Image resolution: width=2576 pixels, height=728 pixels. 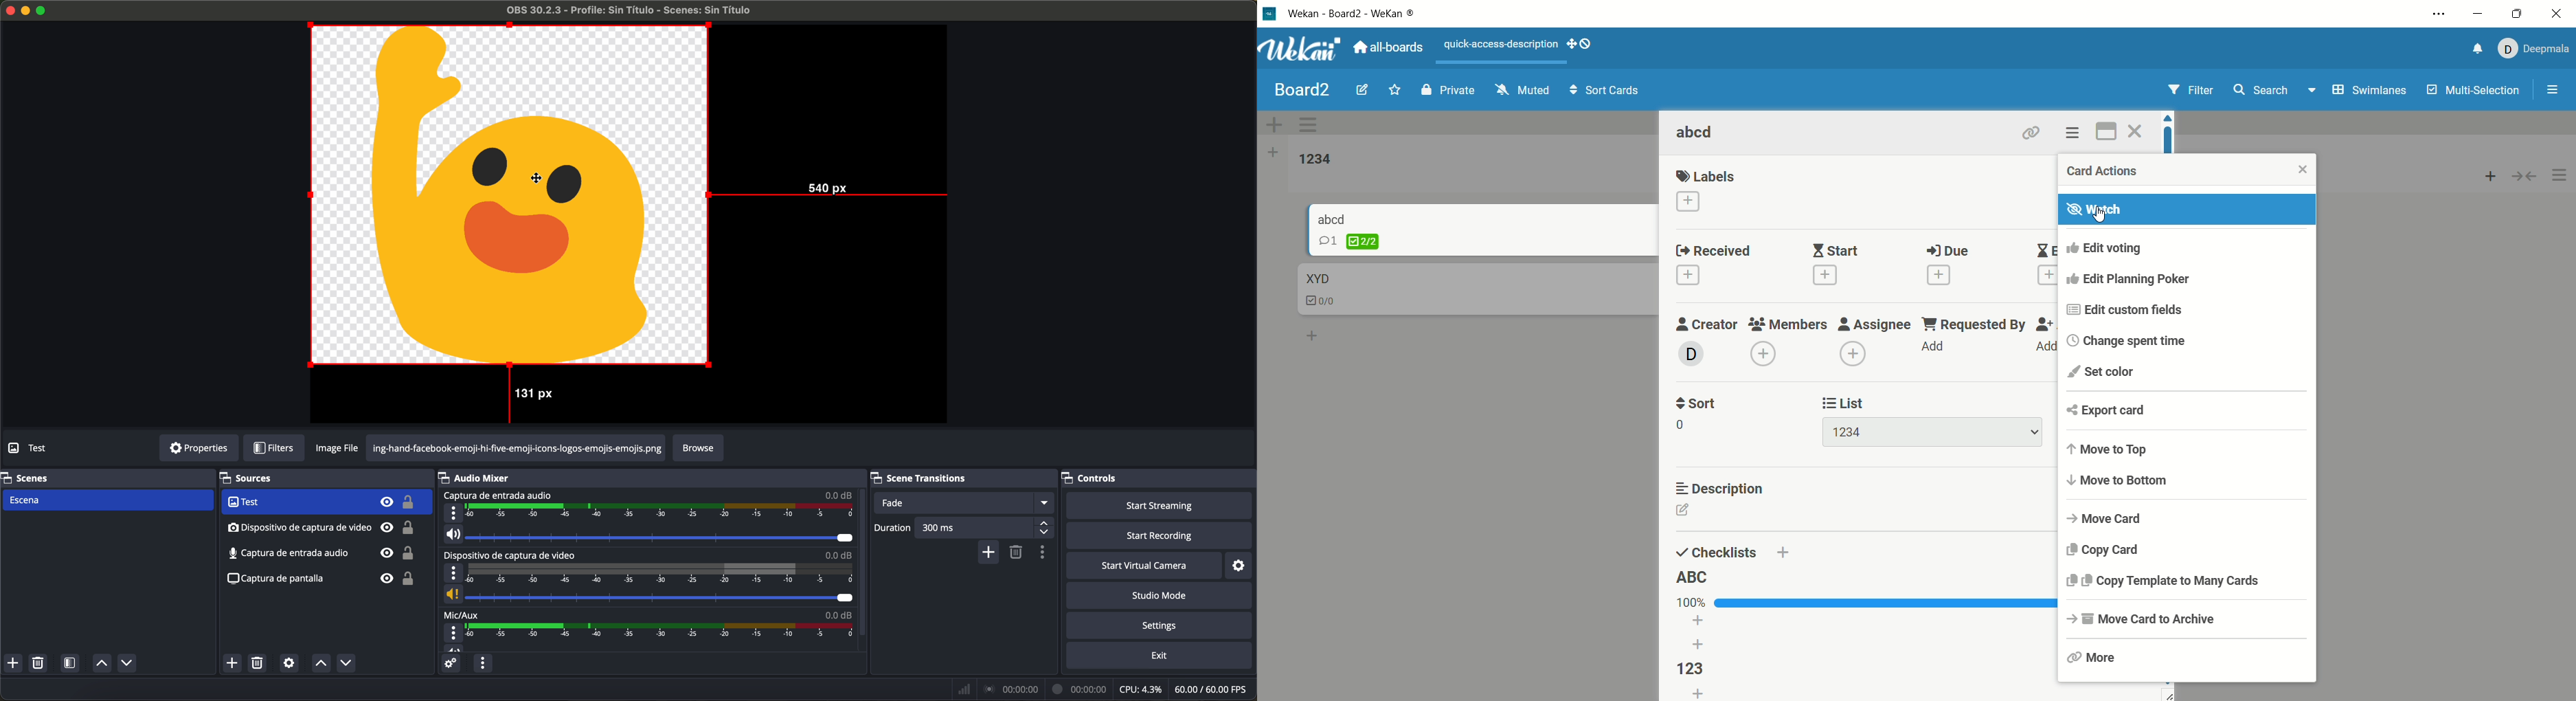 I want to click on minimize, so click(x=2479, y=16).